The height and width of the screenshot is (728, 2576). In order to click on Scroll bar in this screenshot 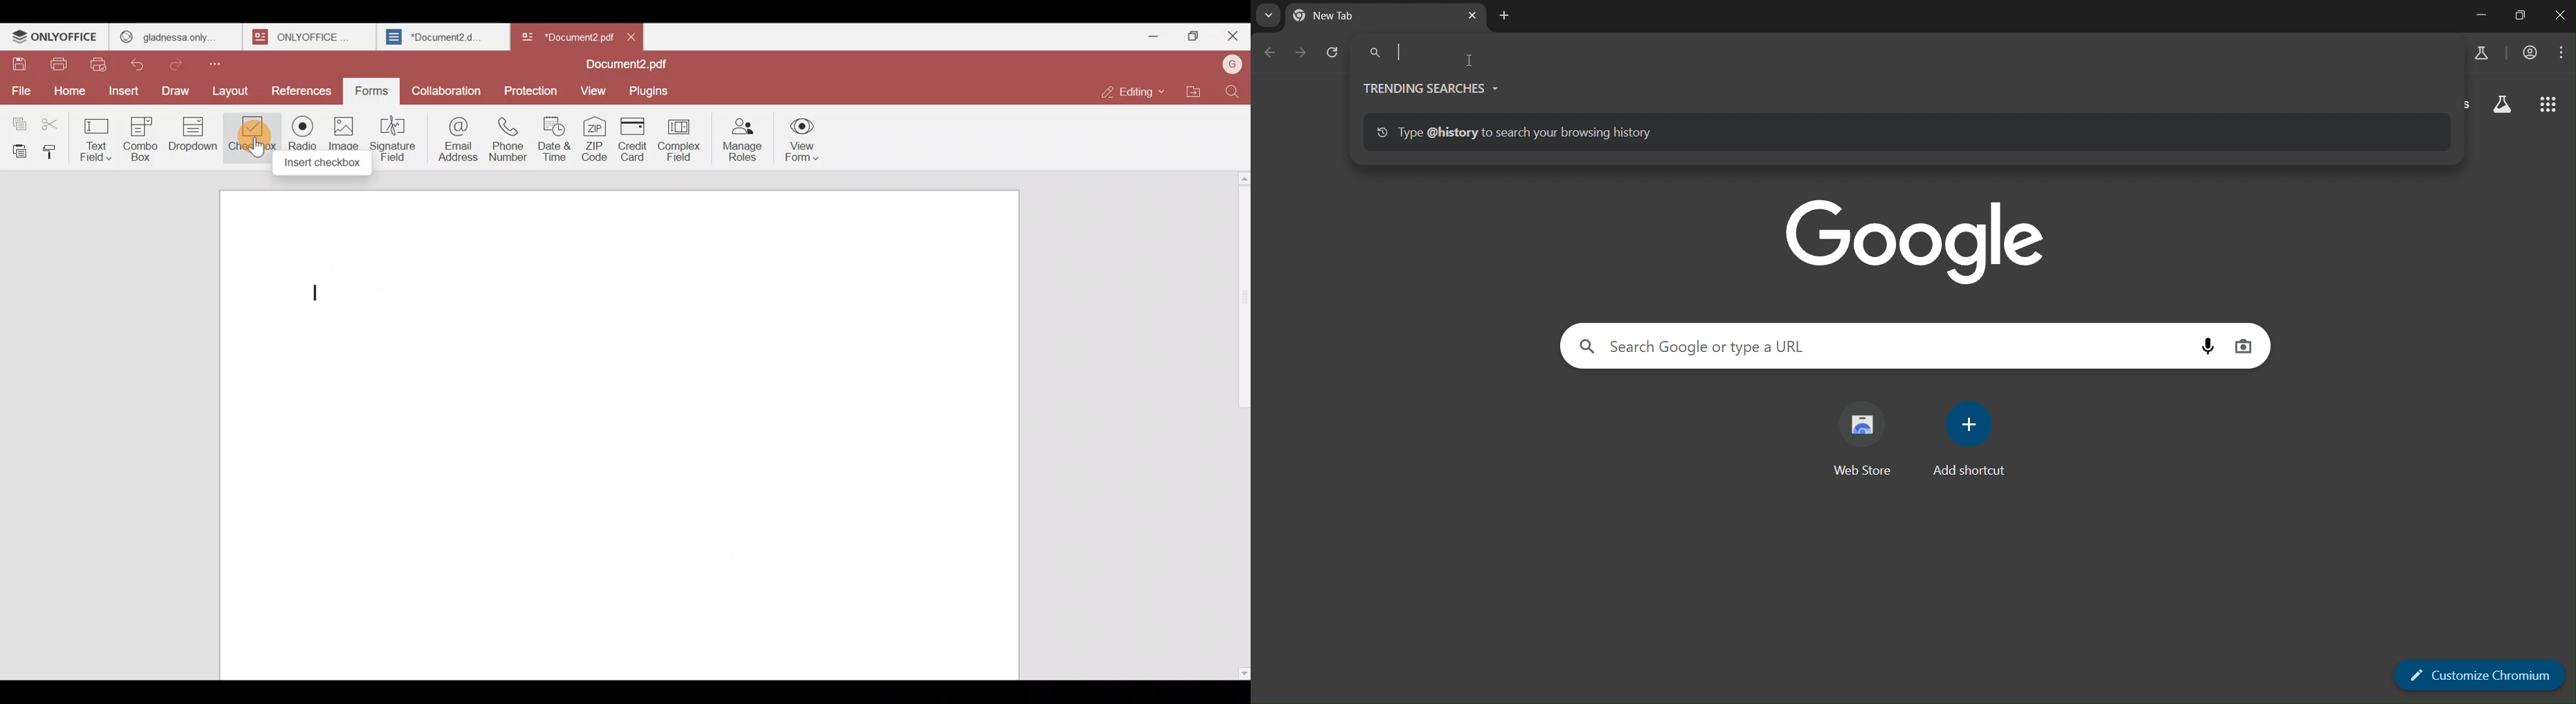, I will do `click(1240, 422)`.